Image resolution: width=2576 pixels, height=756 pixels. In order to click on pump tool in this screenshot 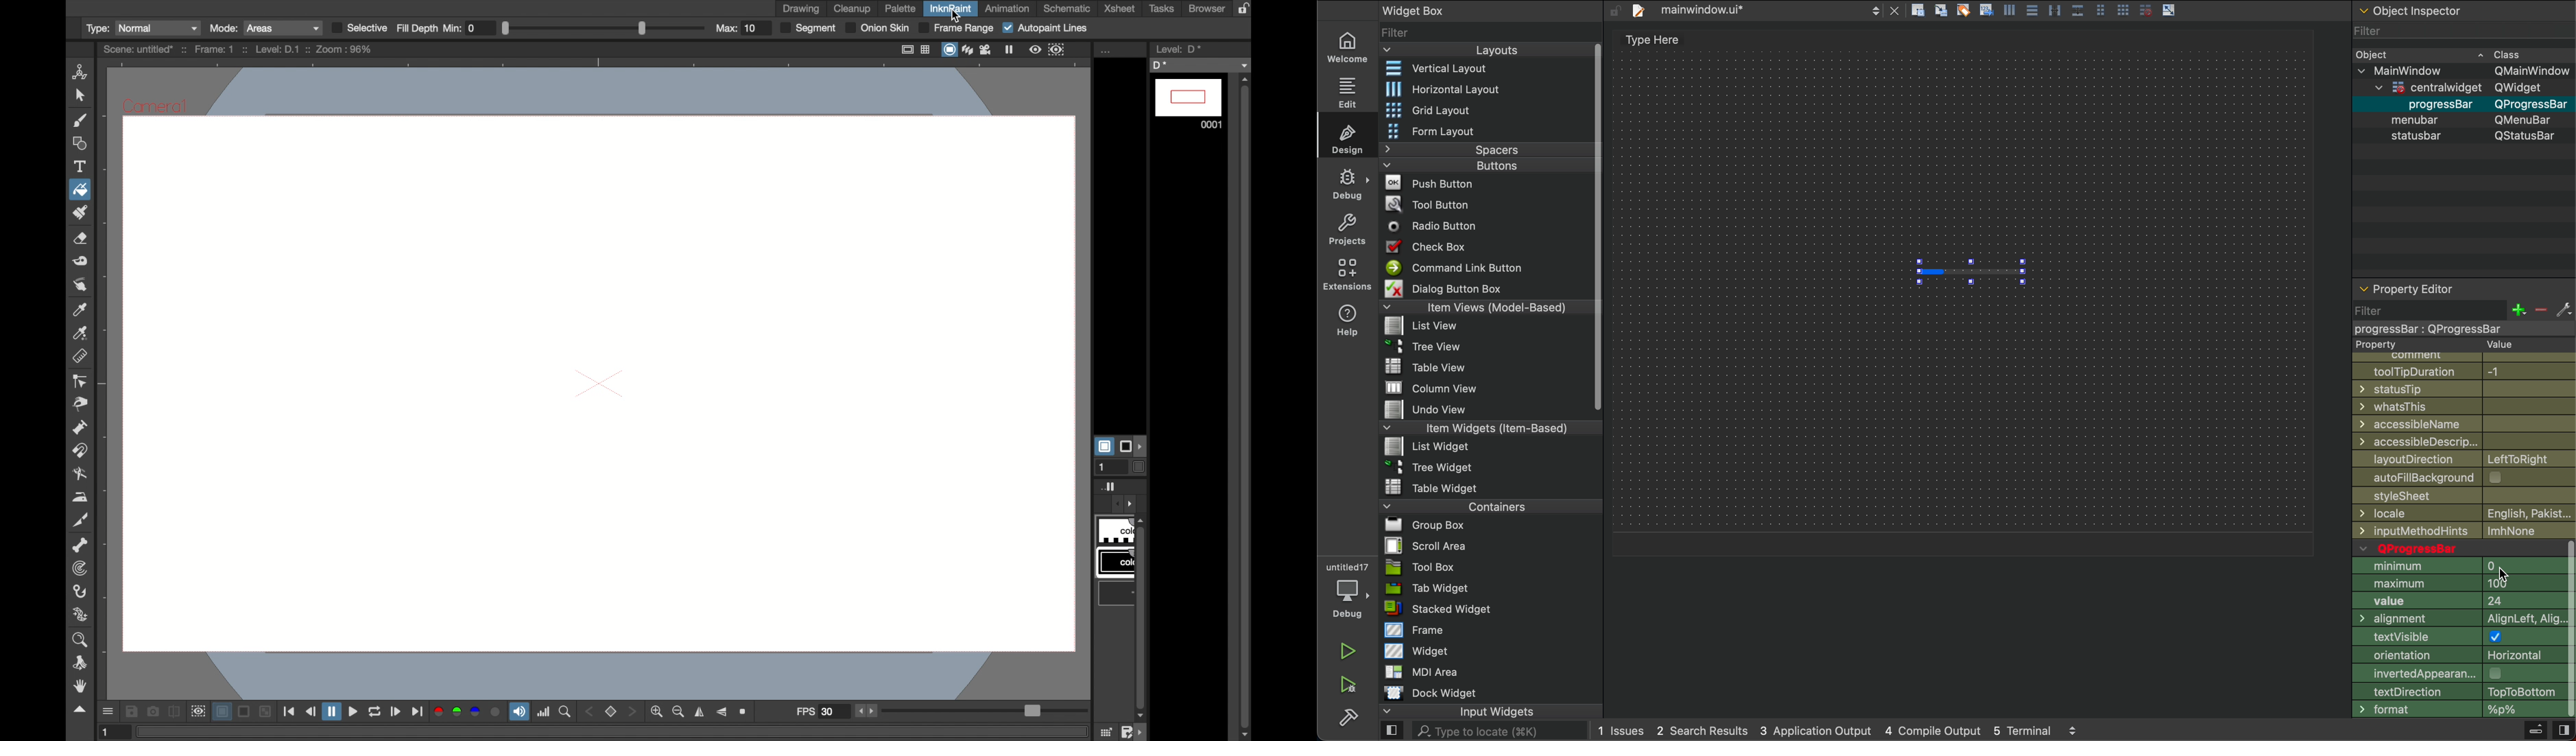, I will do `click(79, 427)`.